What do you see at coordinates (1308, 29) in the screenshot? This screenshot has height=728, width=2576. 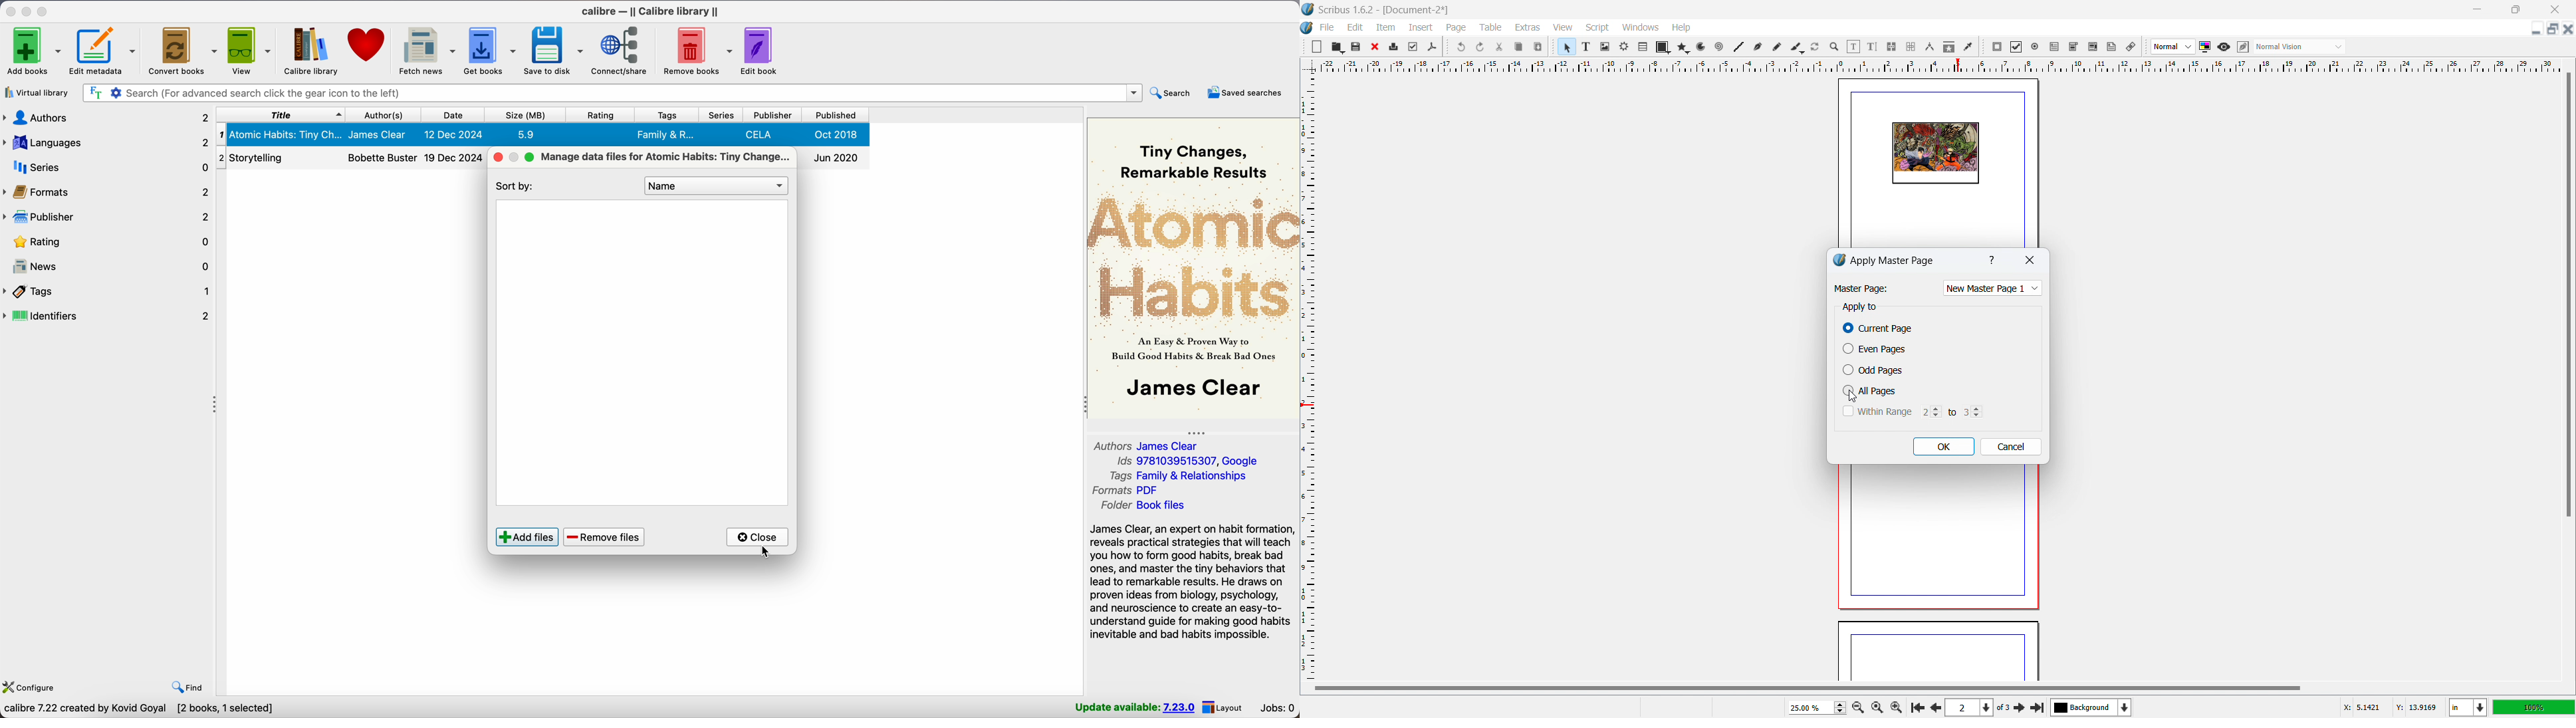 I see `logo` at bounding box center [1308, 29].